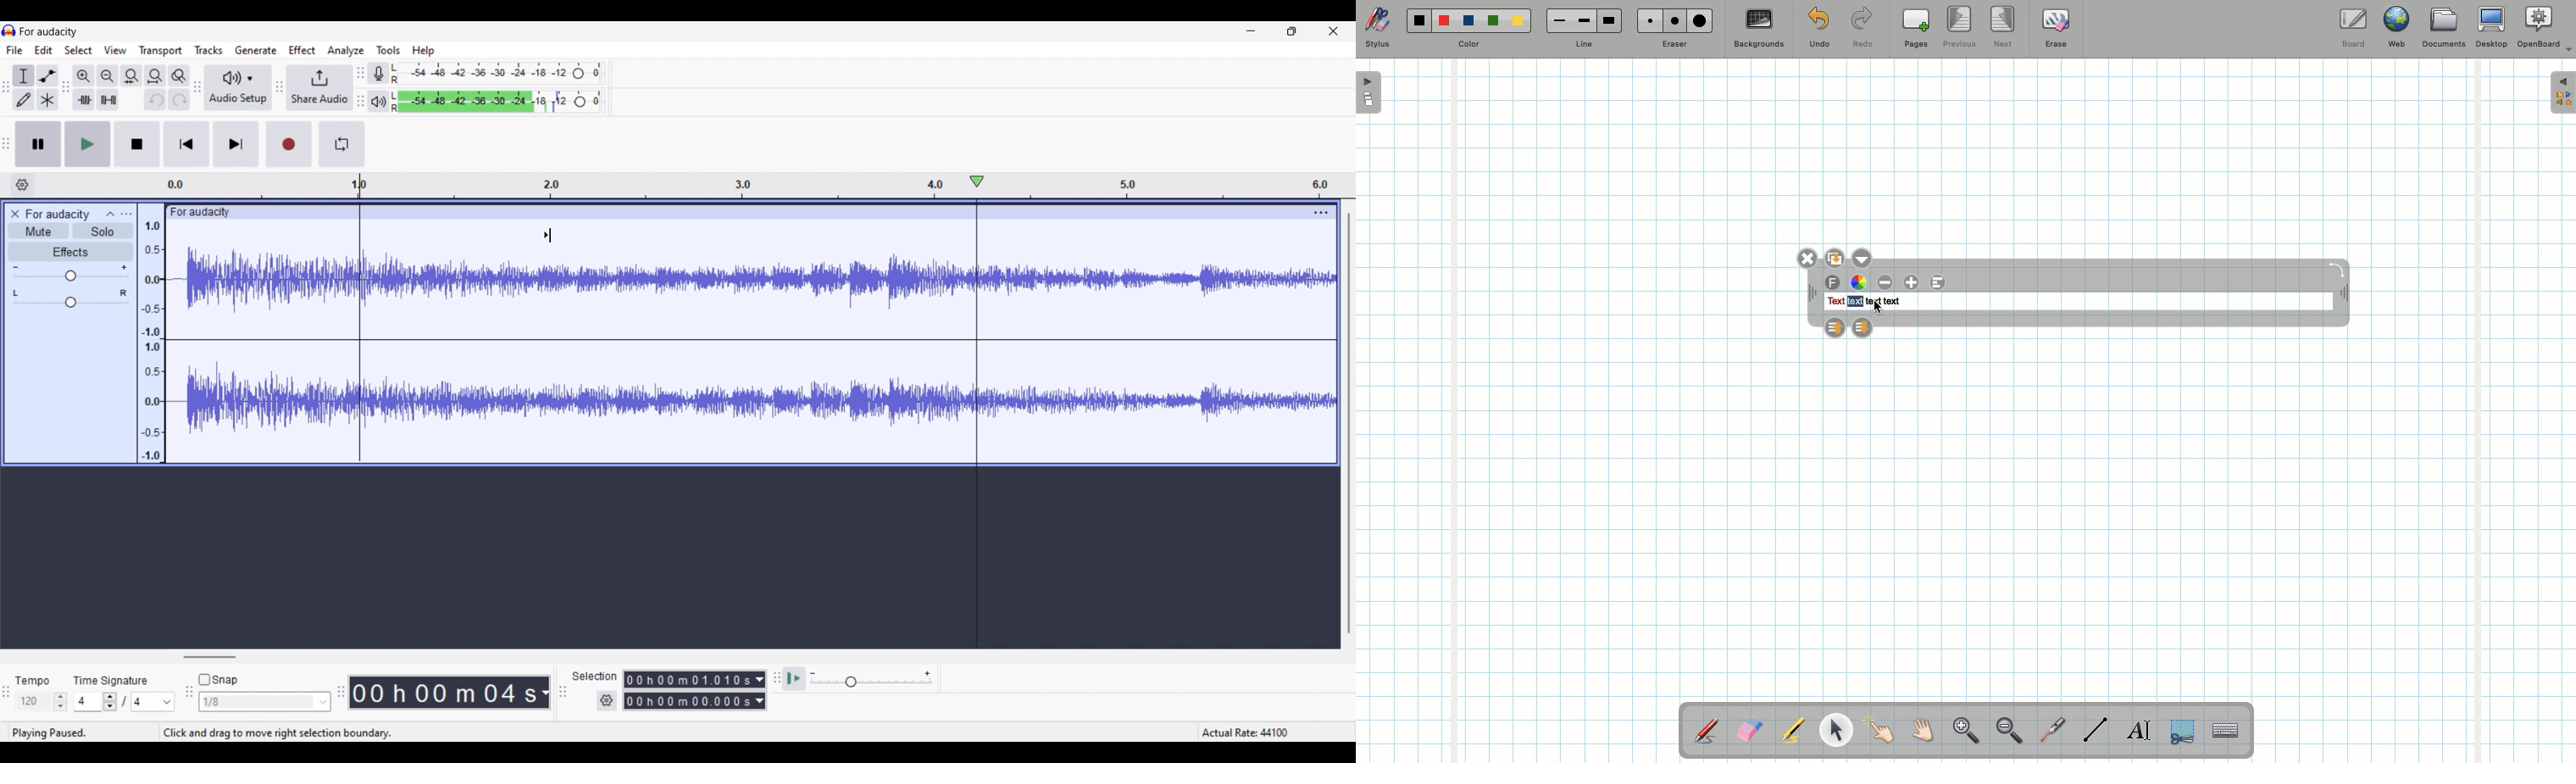  What do you see at coordinates (179, 76) in the screenshot?
I see `Zoom toggle` at bounding box center [179, 76].